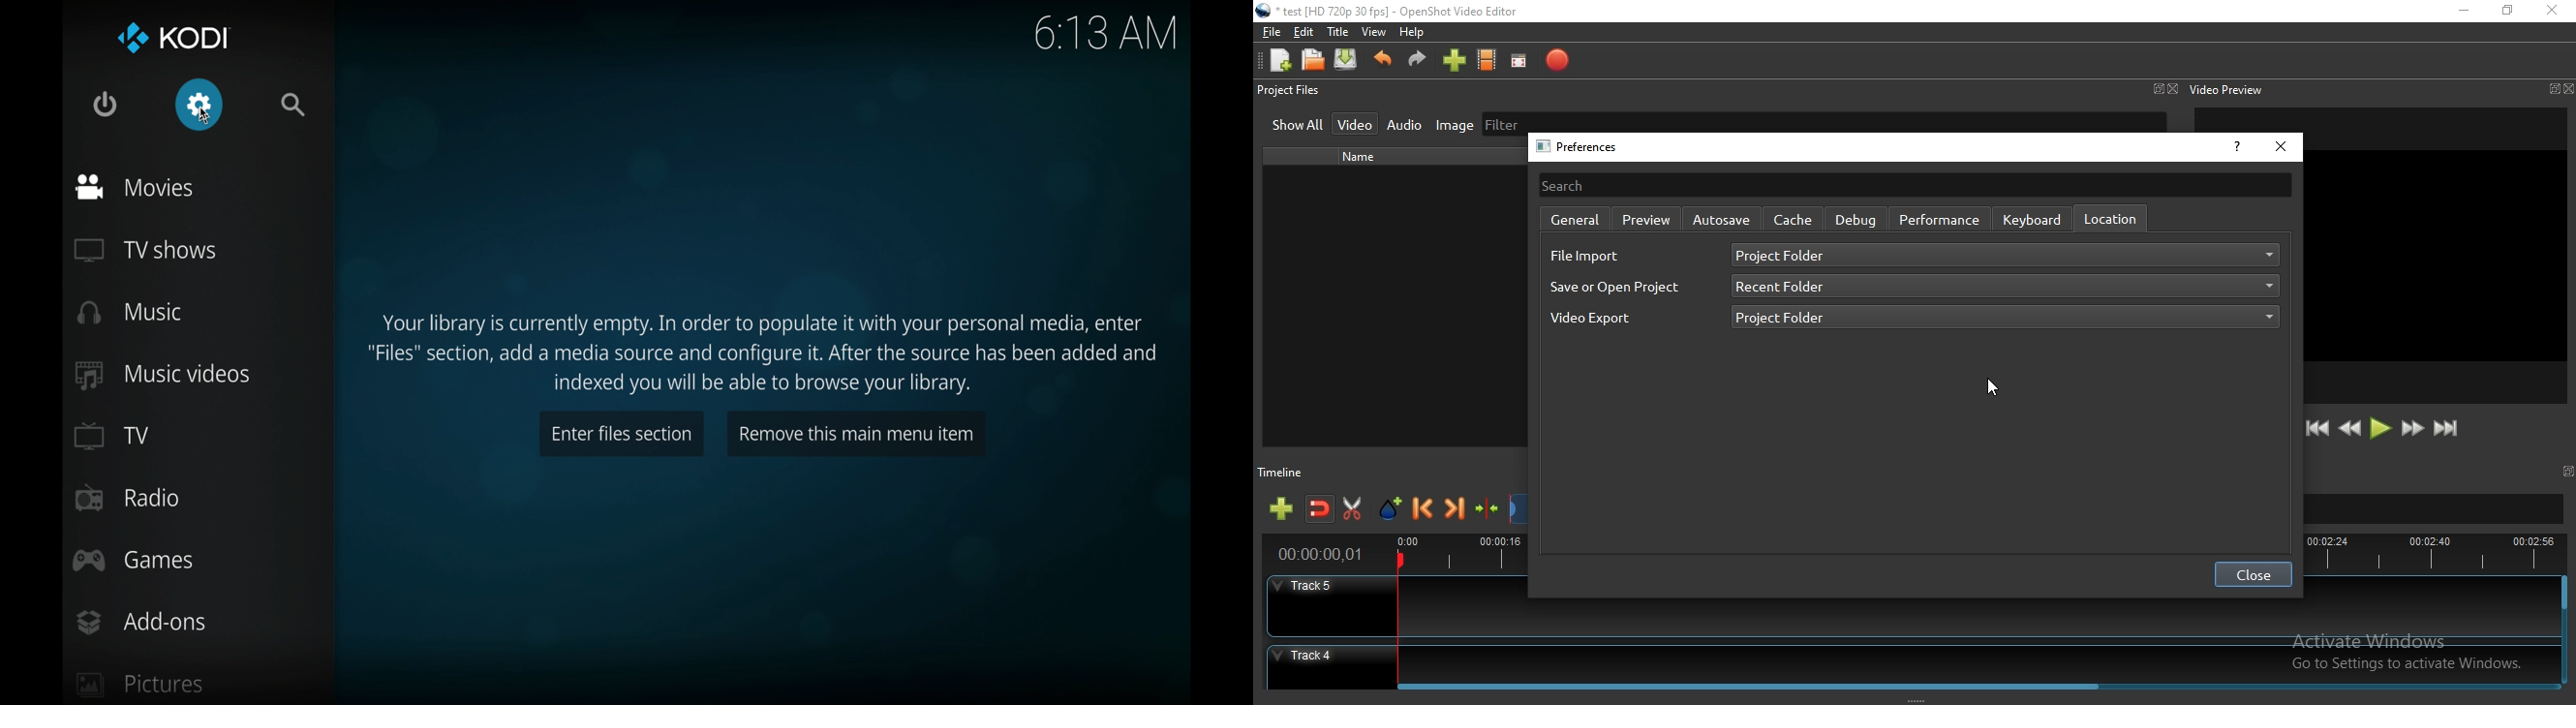 The width and height of the screenshot is (2576, 728). What do you see at coordinates (199, 104) in the screenshot?
I see `settings` at bounding box center [199, 104].